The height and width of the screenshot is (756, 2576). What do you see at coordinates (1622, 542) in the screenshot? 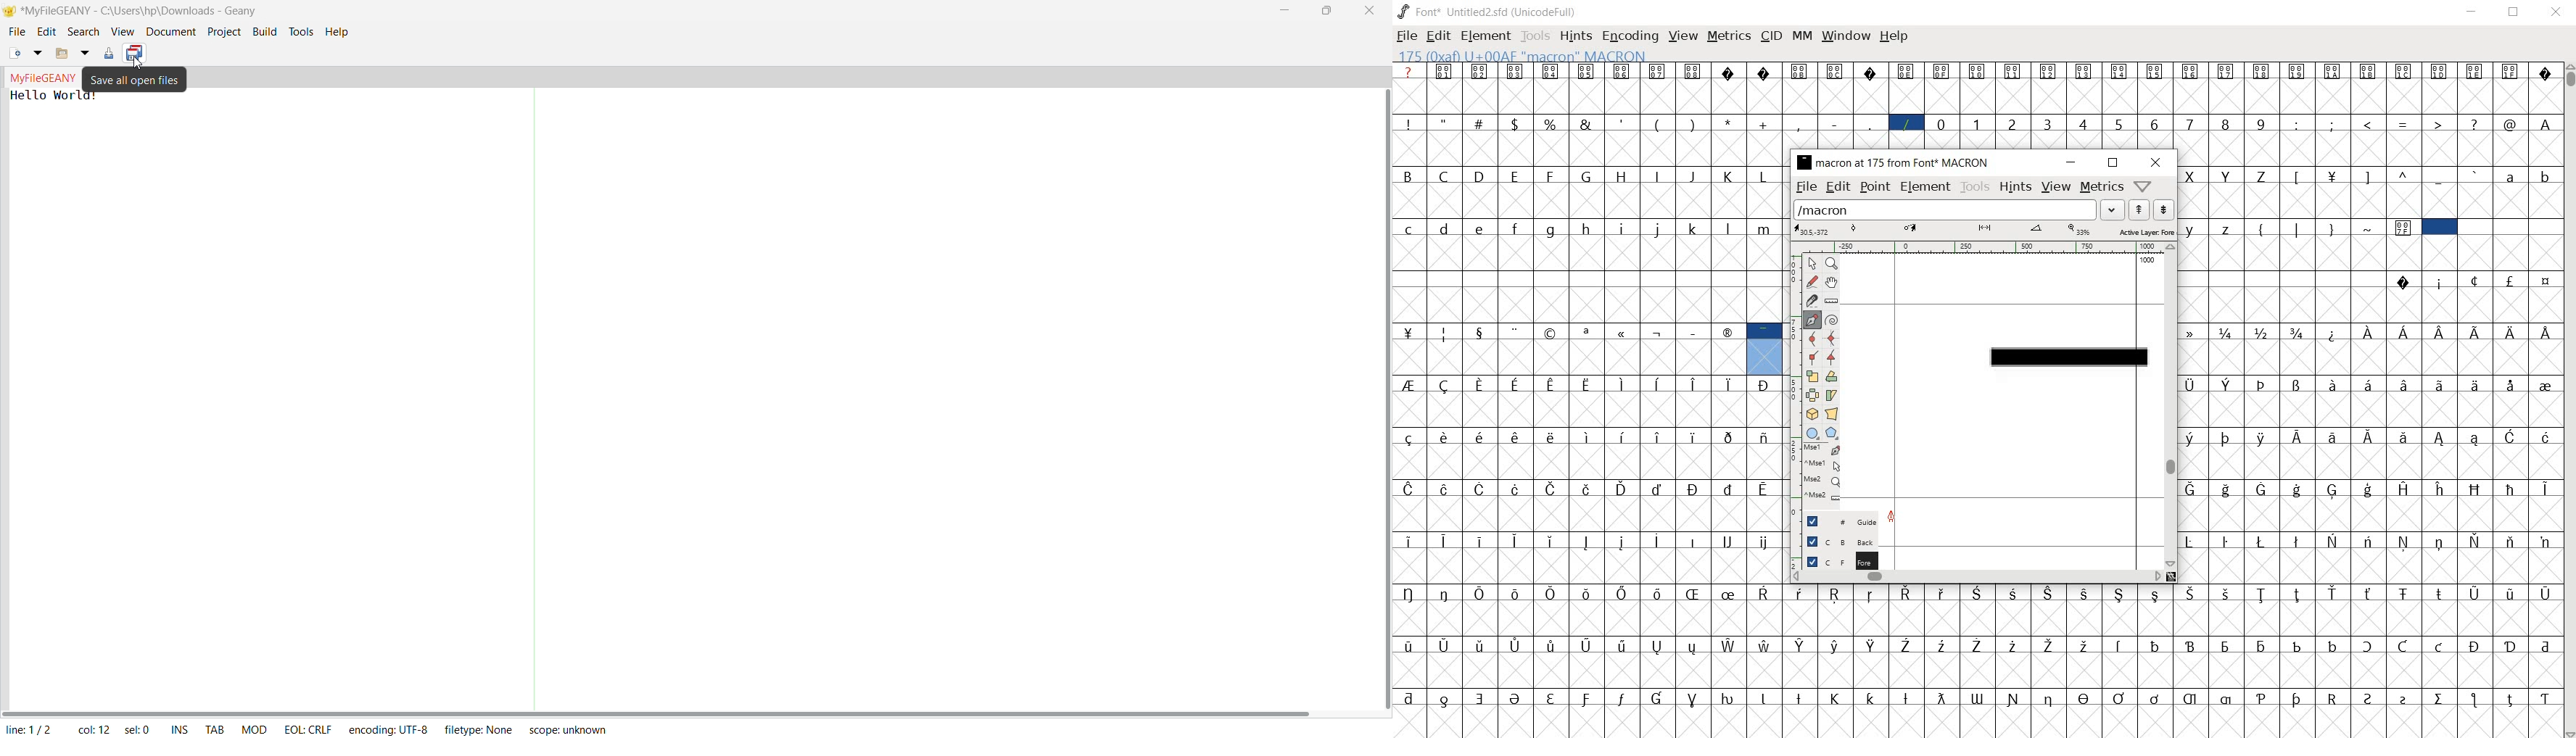
I see `Symbol` at bounding box center [1622, 542].